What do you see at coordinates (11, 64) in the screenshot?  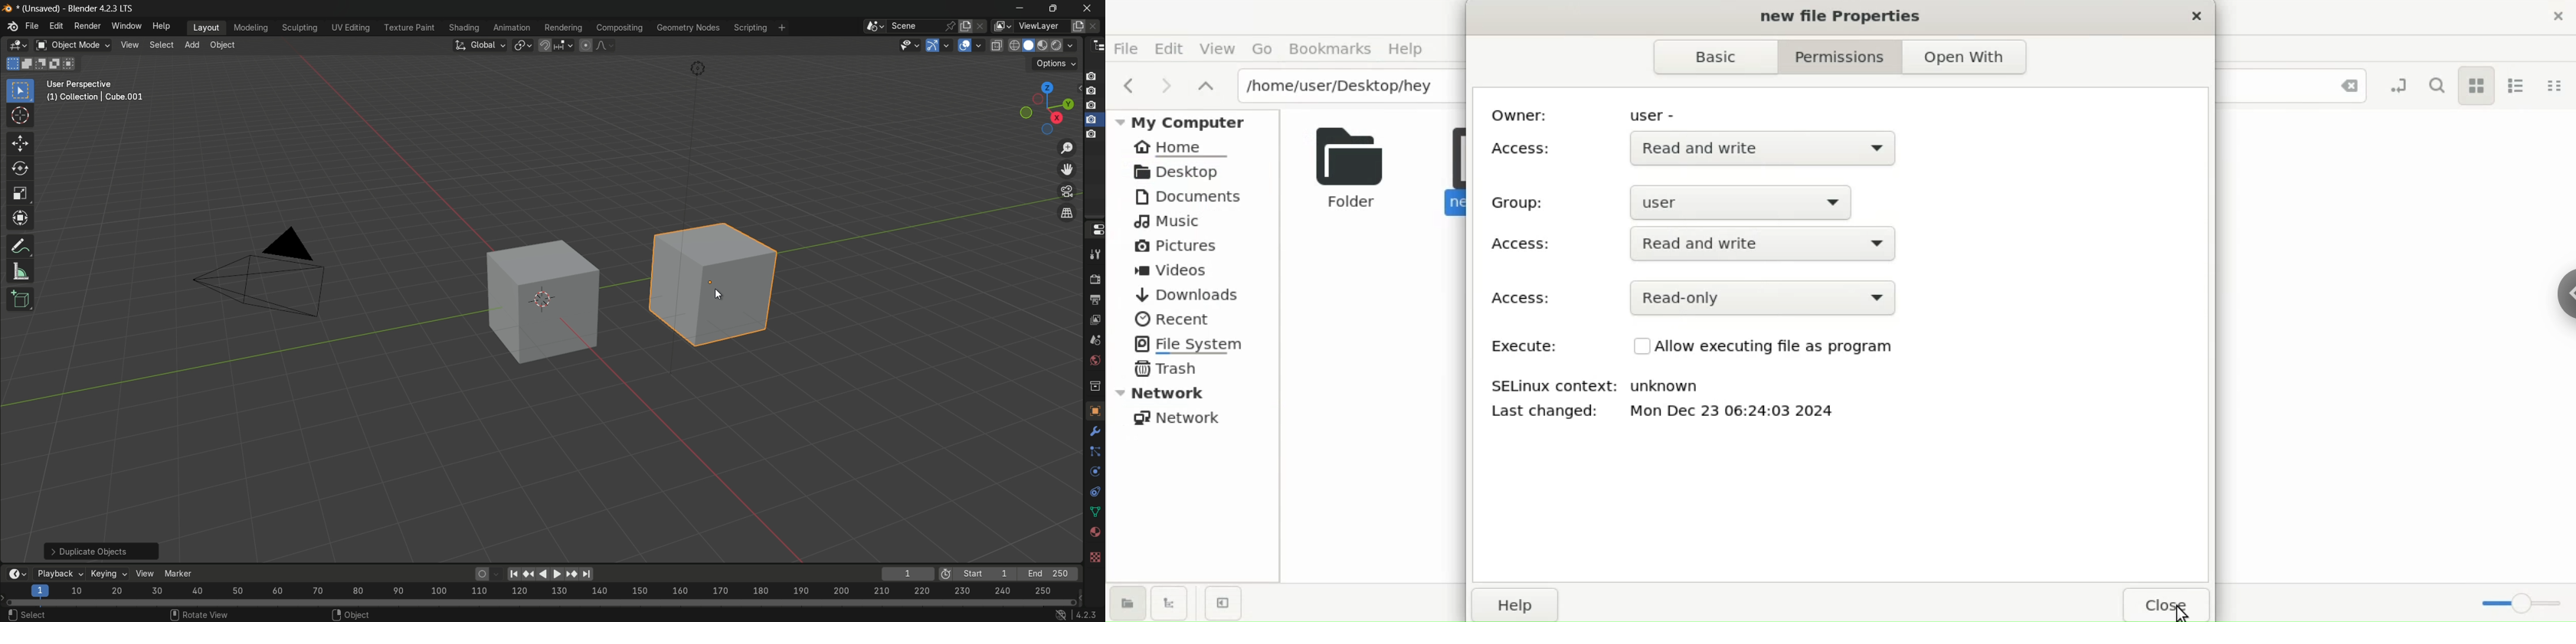 I see `set new selection` at bounding box center [11, 64].